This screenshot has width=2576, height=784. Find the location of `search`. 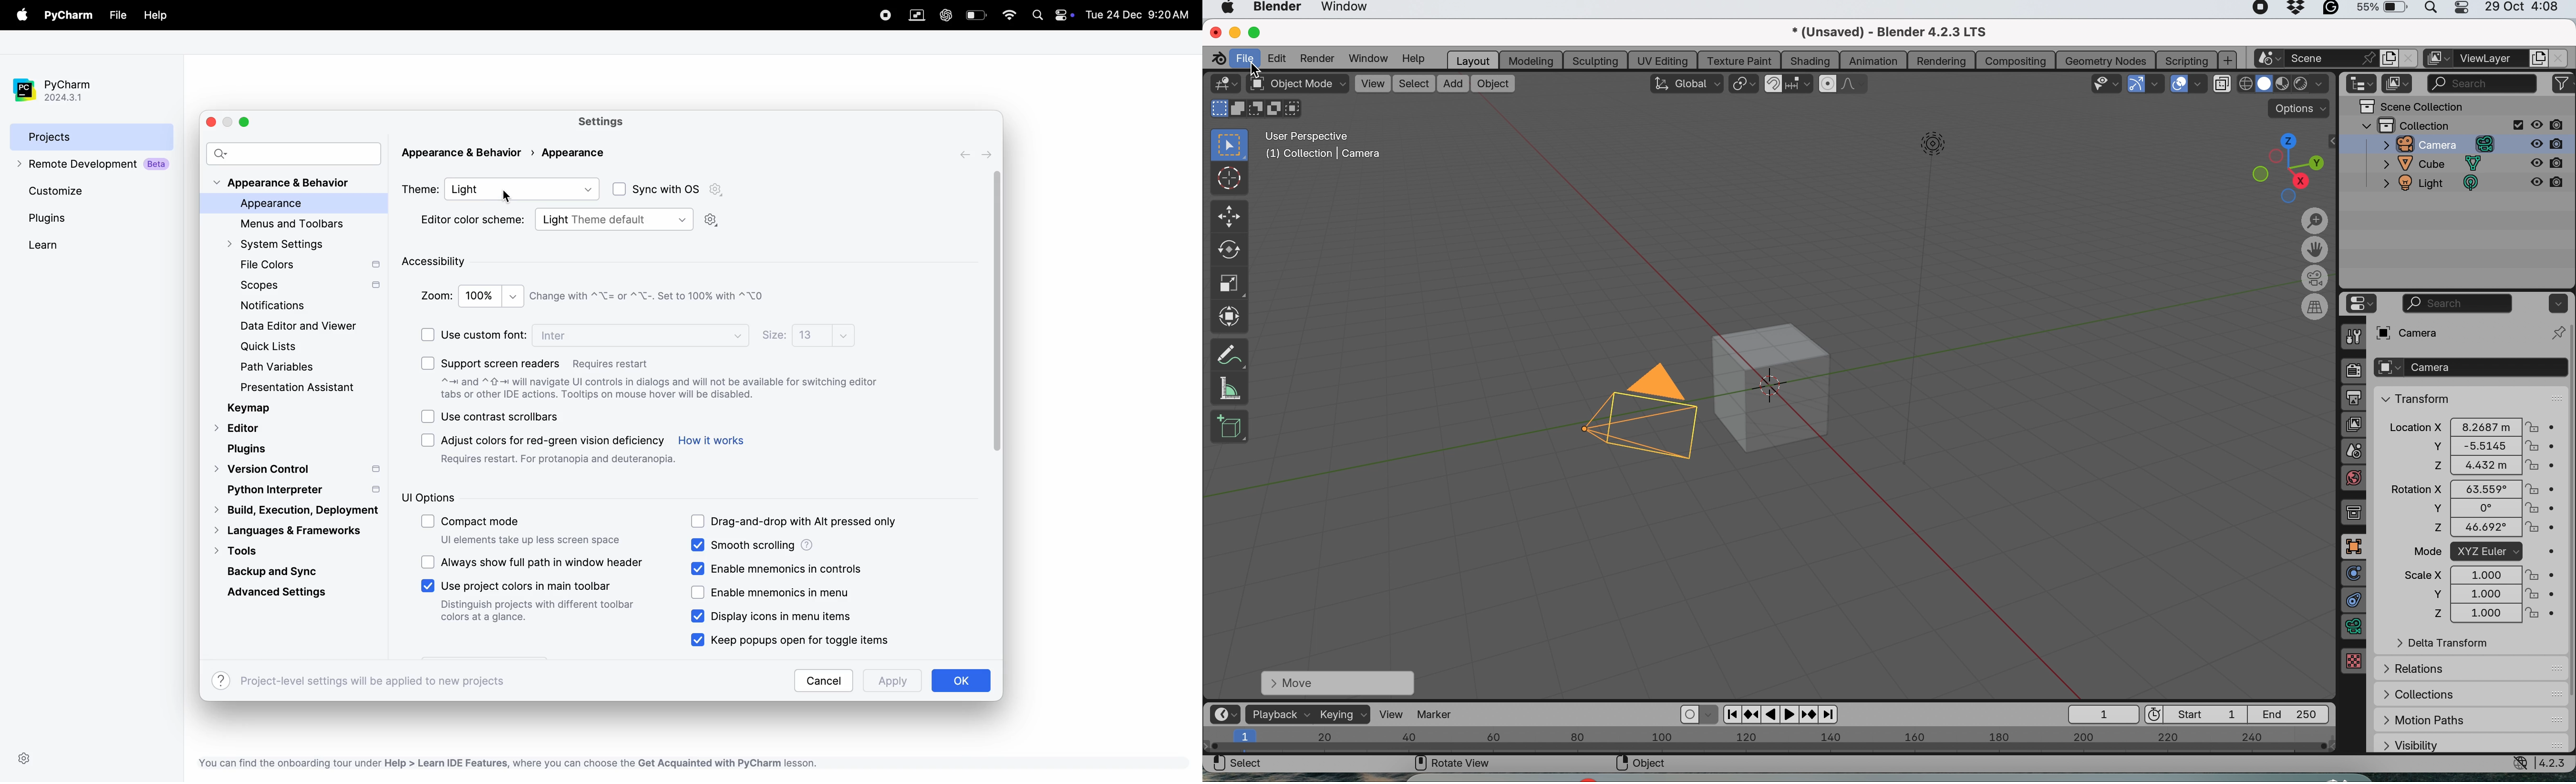

search is located at coordinates (2458, 303).